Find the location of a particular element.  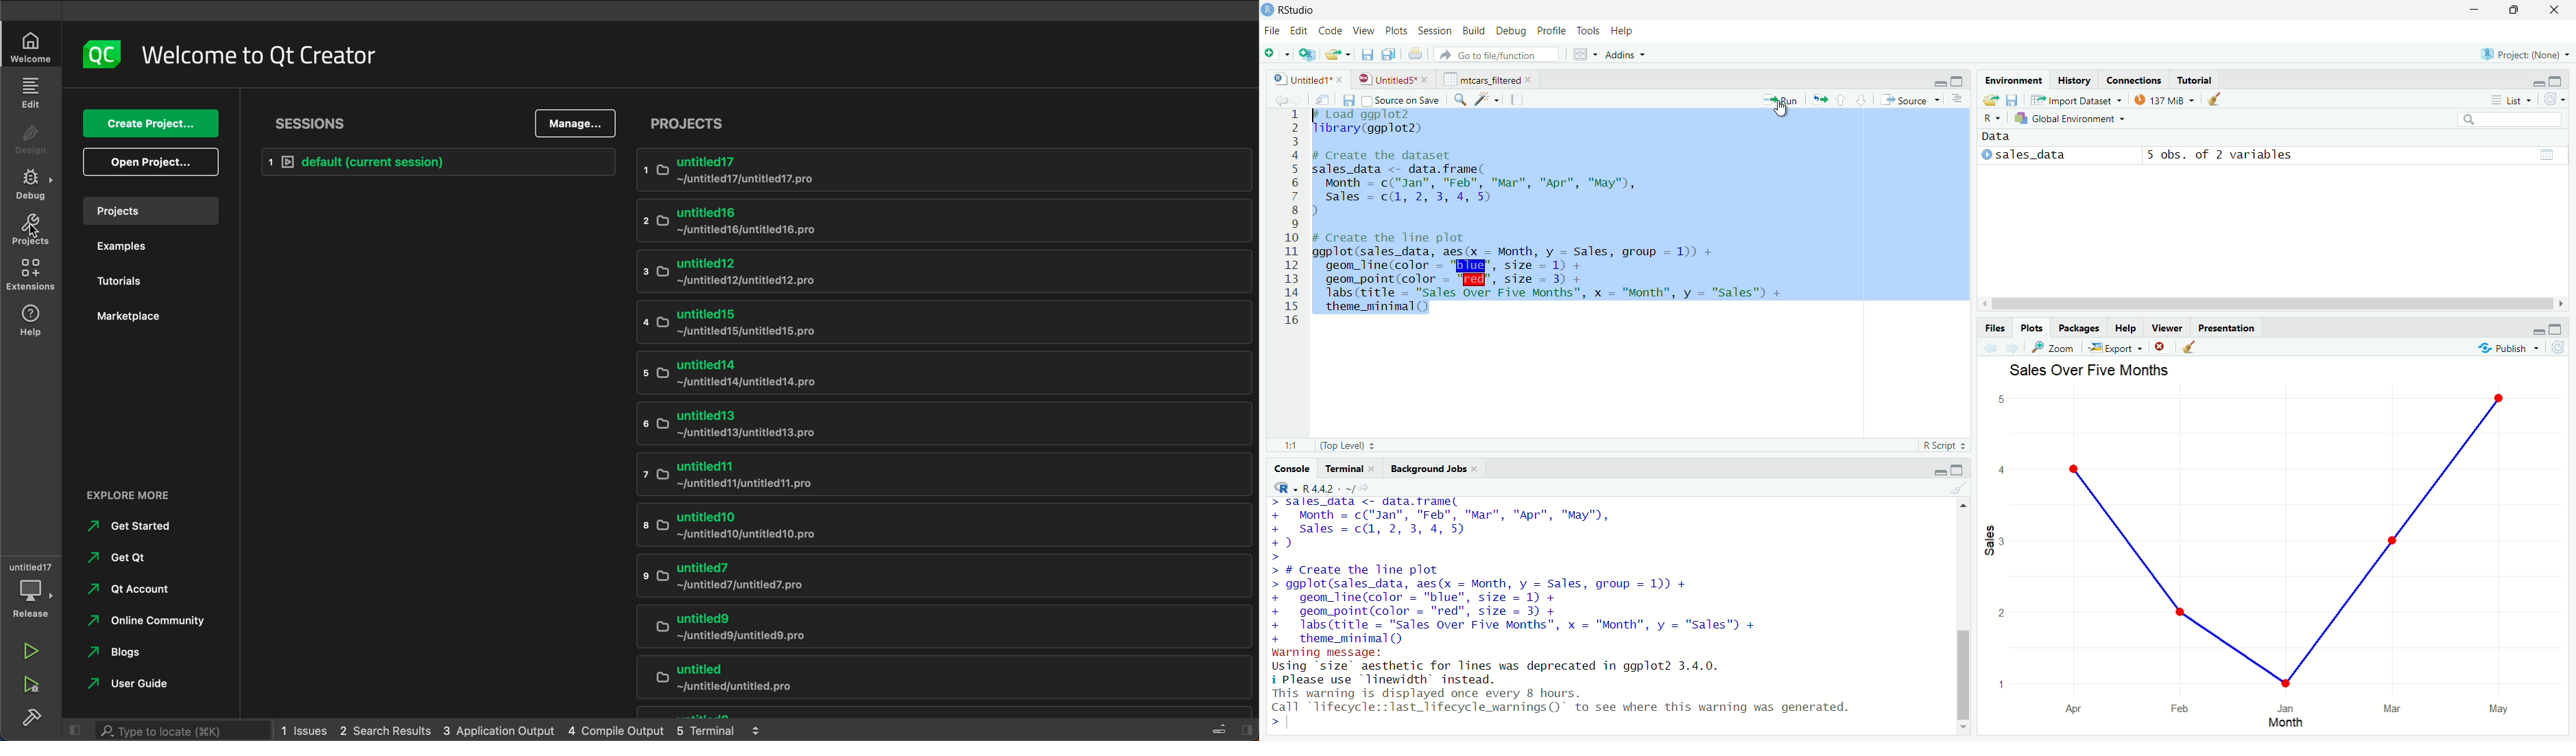

R 4.4.2 .~/ is located at coordinates (1328, 489).